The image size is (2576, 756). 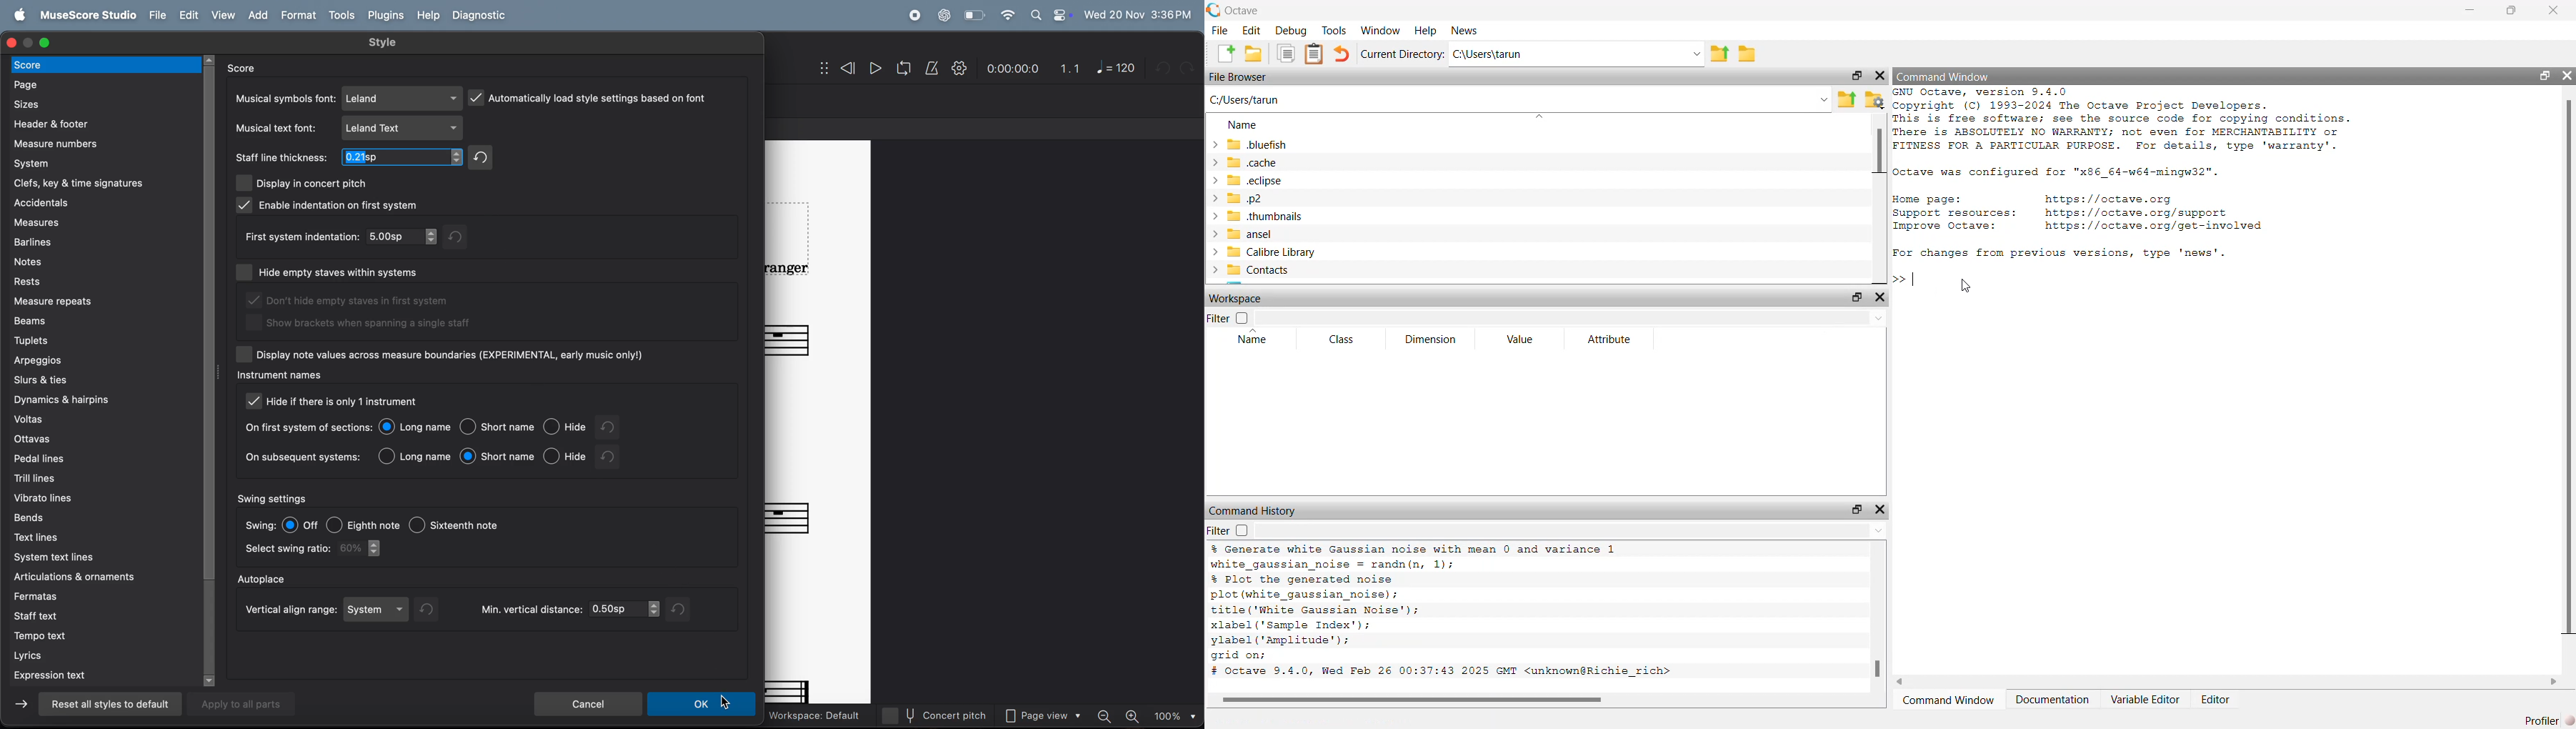 What do you see at coordinates (1524, 337) in the screenshot?
I see `Value` at bounding box center [1524, 337].